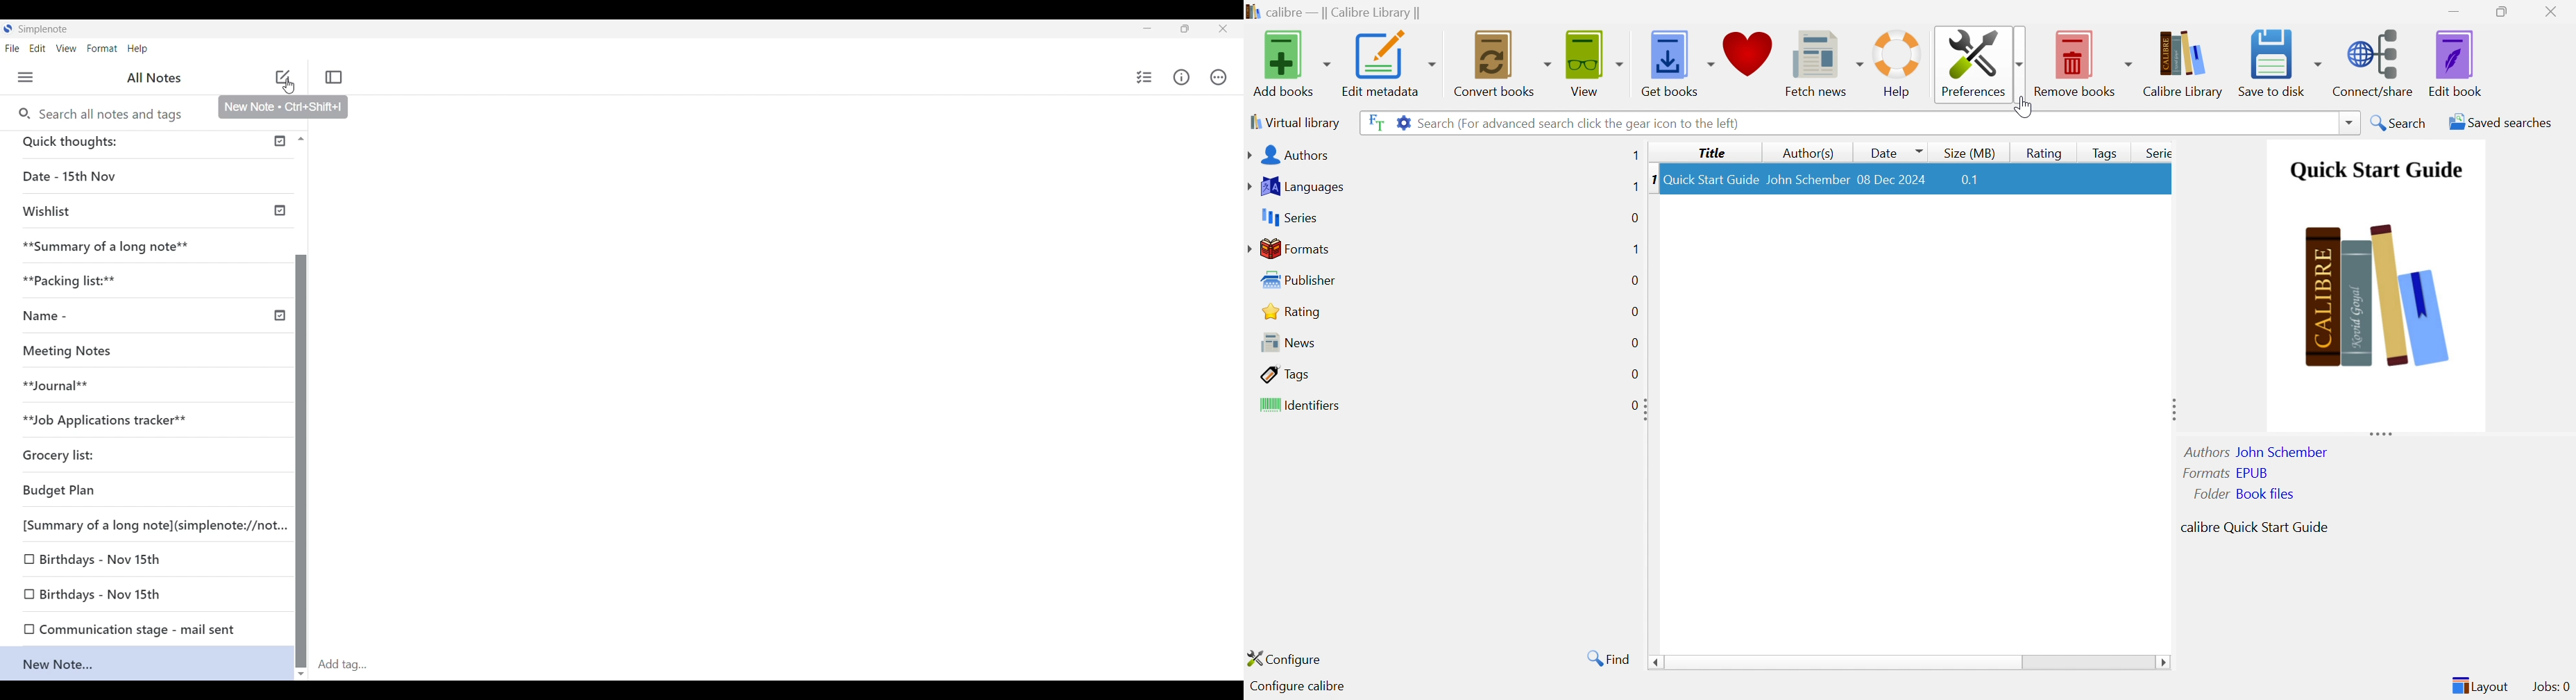 The width and height of the screenshot is (2576, 700). I want to click on Close, so click(1224, 29).